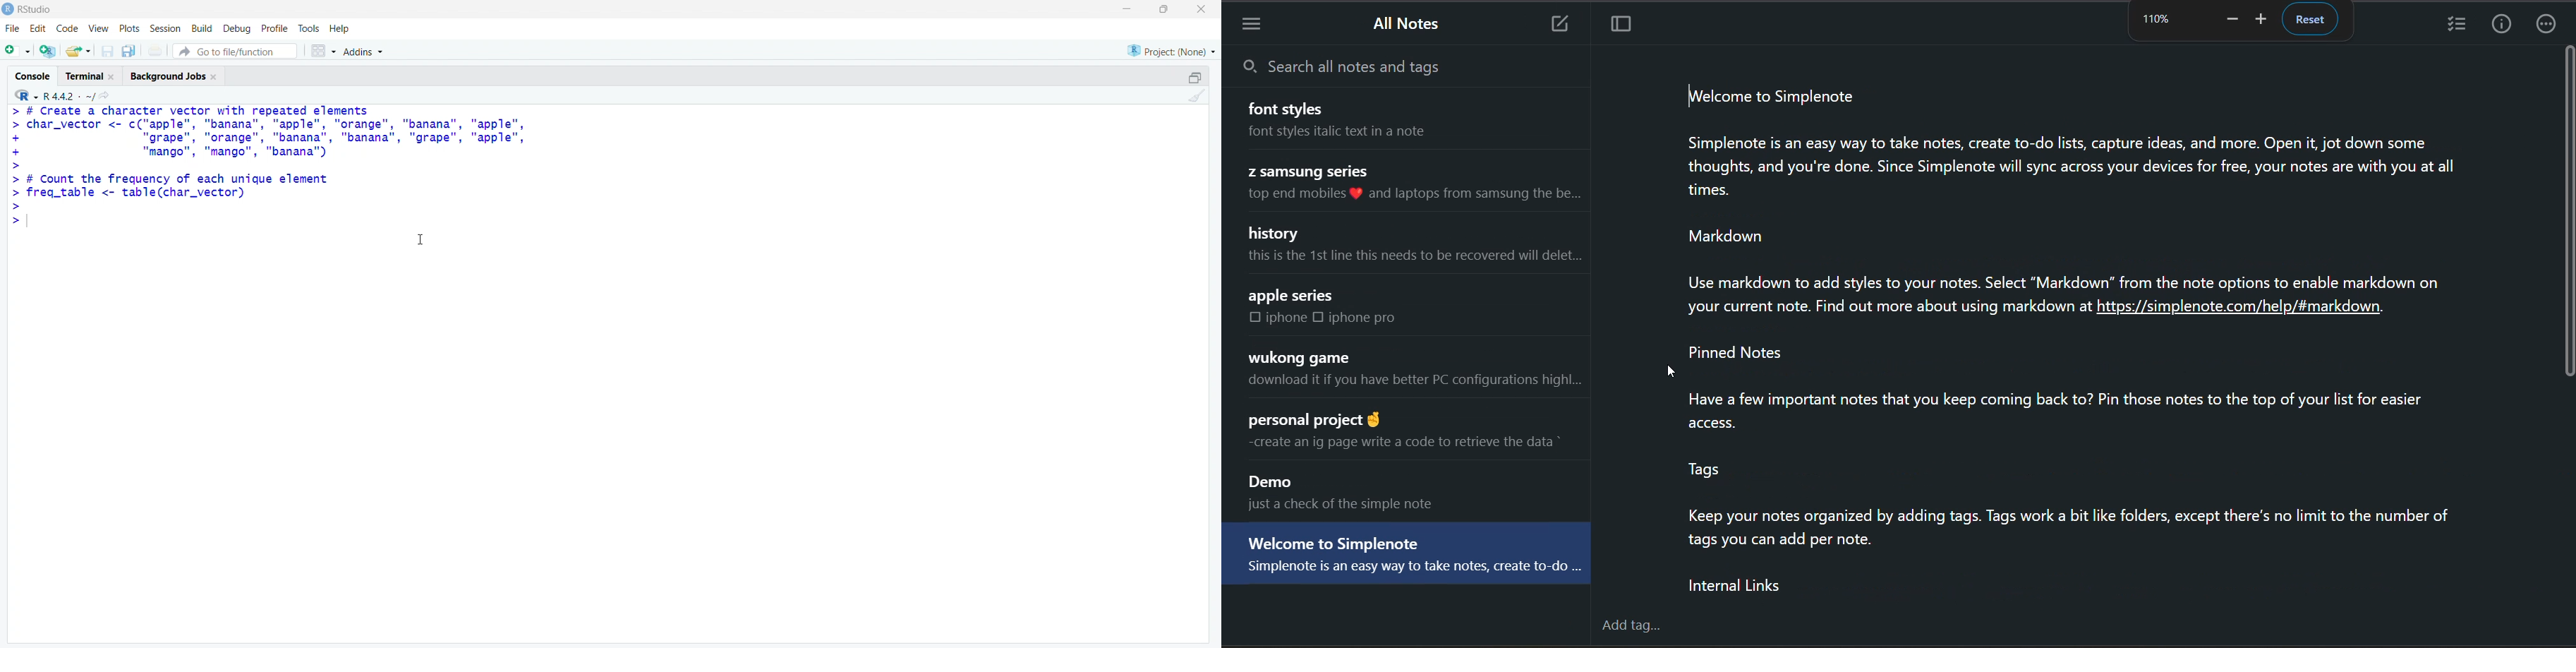 The width and height of the screenshot is (2576, 672). What do you see at coordinates (1875, 306) in the screenshot?
I see `your current note. Find out more about using markdown at` at bounding box center [1875, 306].